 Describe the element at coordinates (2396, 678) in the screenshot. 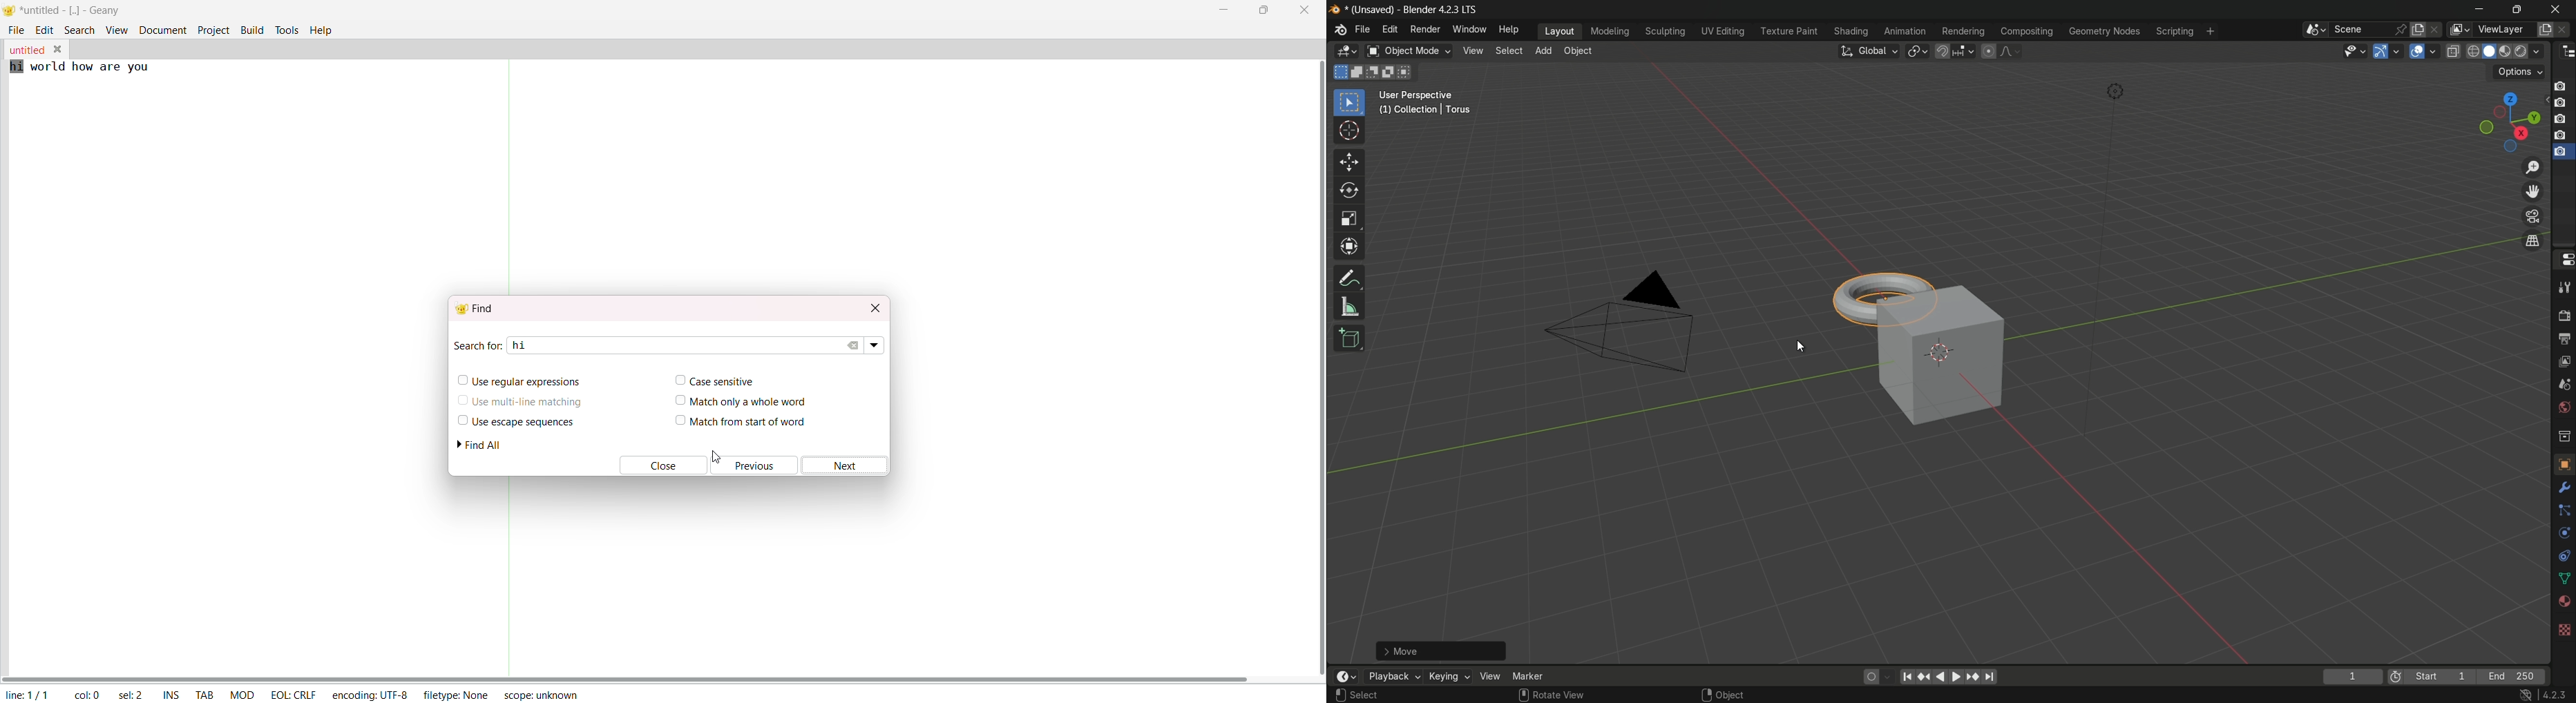

I see `icon` at that location.